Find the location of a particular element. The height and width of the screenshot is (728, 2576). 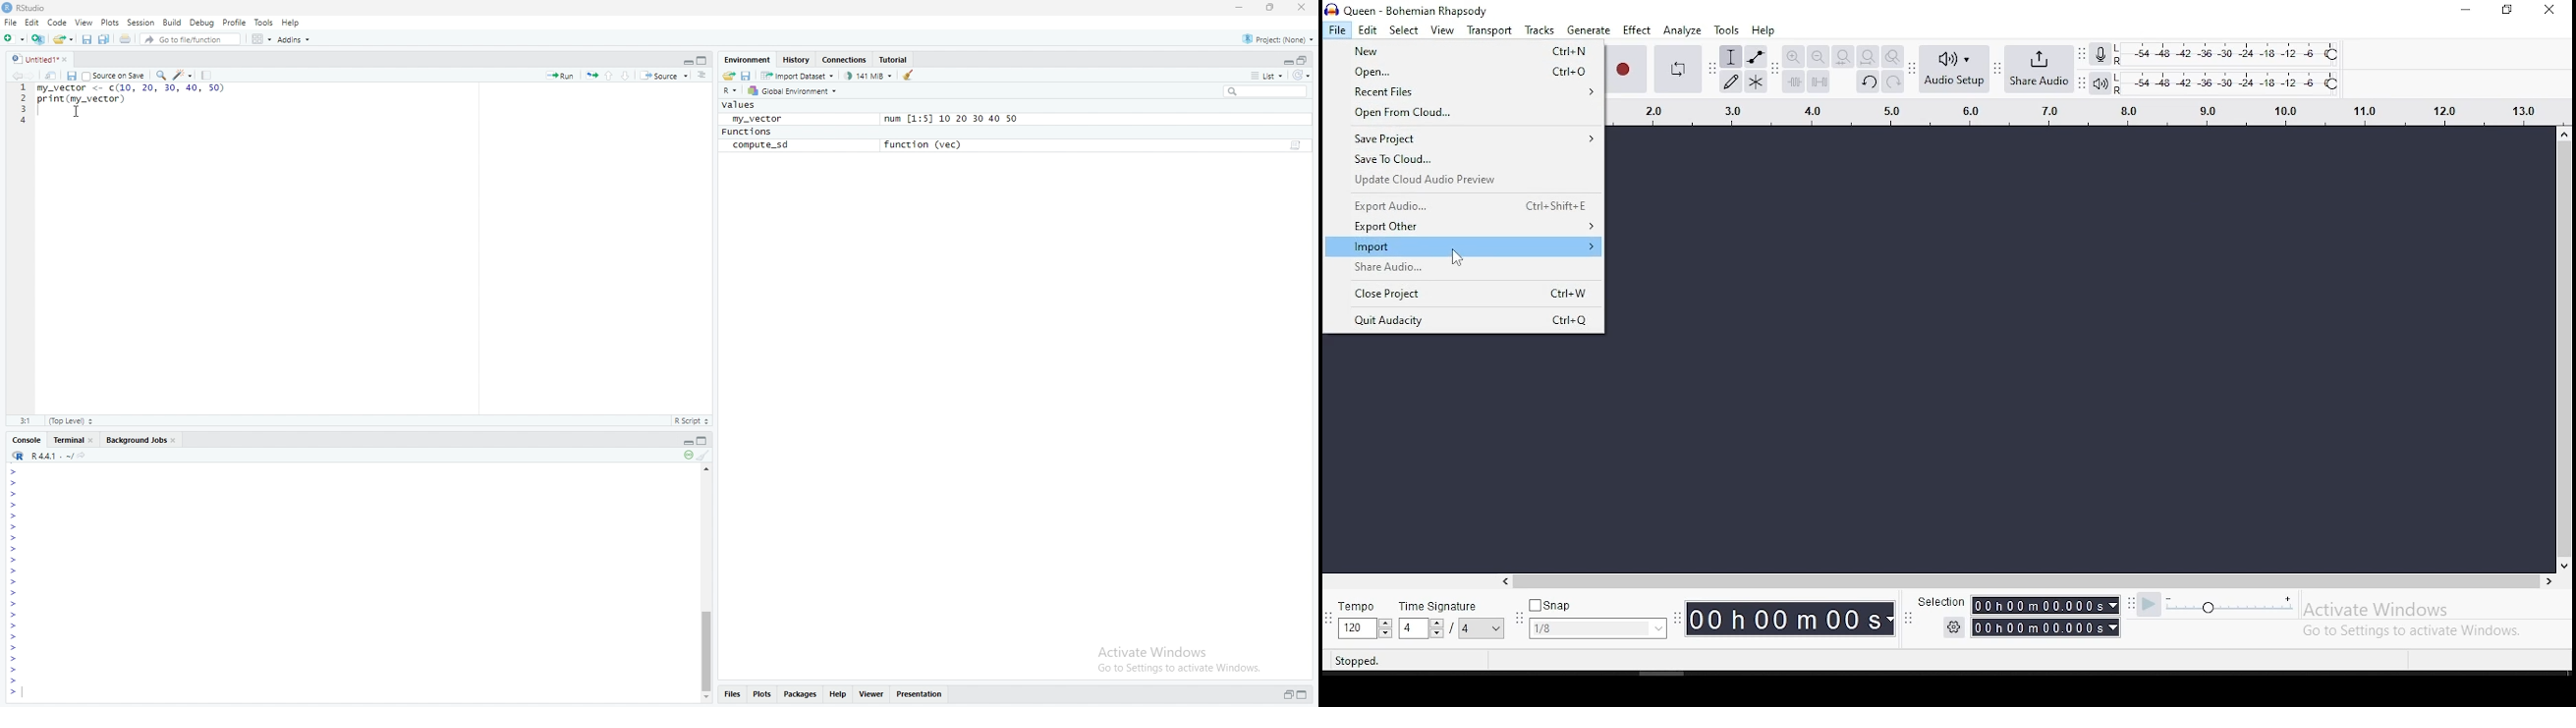

my_vector is located at coordinates (754, 118).